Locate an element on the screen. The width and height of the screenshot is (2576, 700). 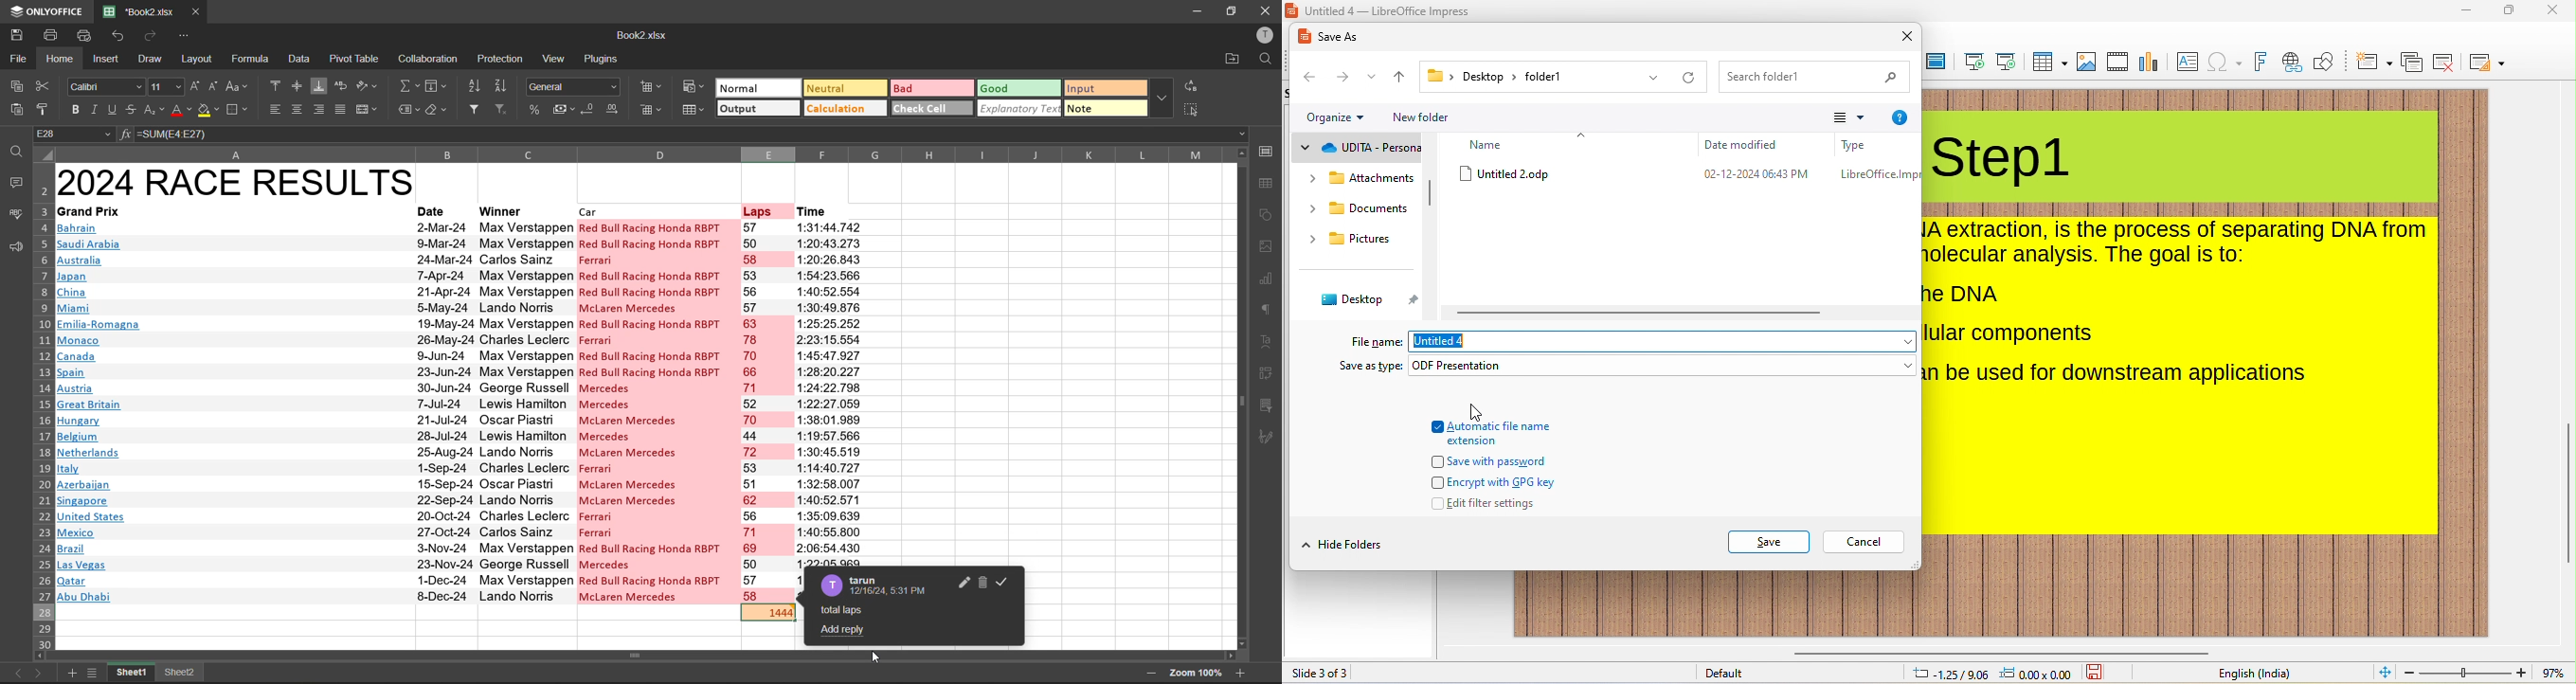
paragraph  is located at coordinates (1266, 311).